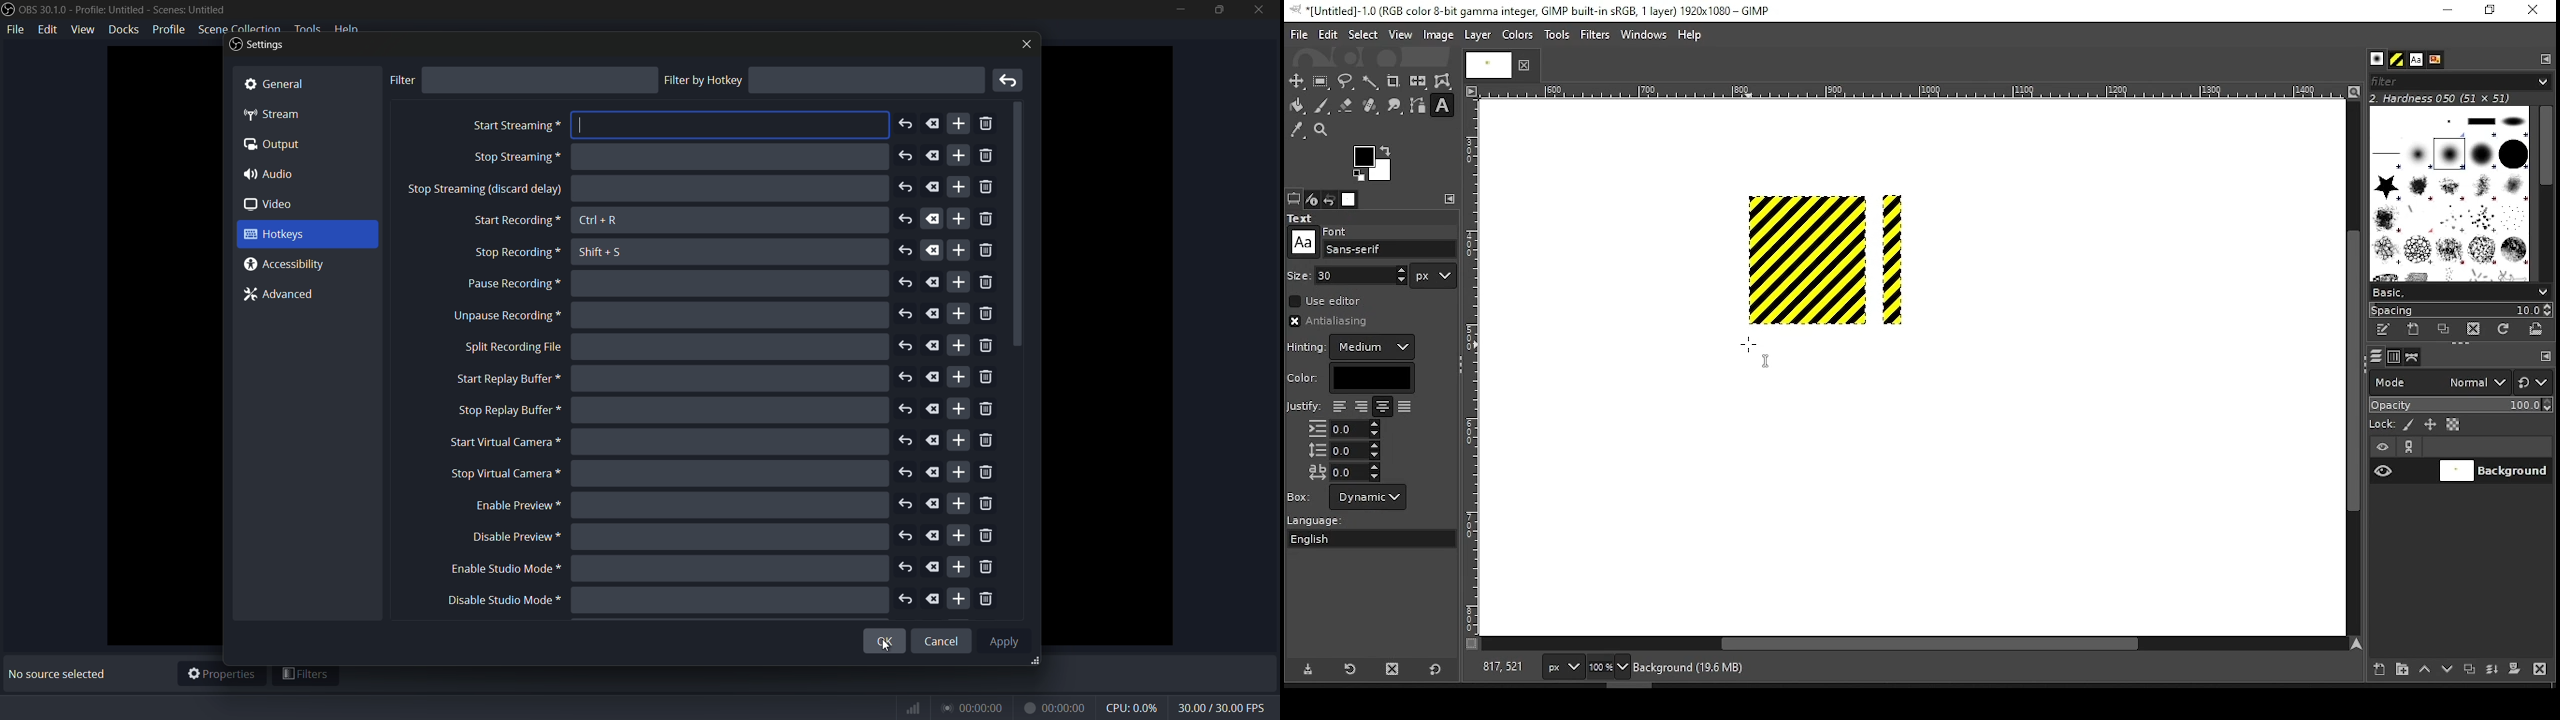 This screenshot has width=2576, height=728. What do you see at coordinates (986, 252) in the screenshot?
I see `remove` at bounding box center [986, 252].